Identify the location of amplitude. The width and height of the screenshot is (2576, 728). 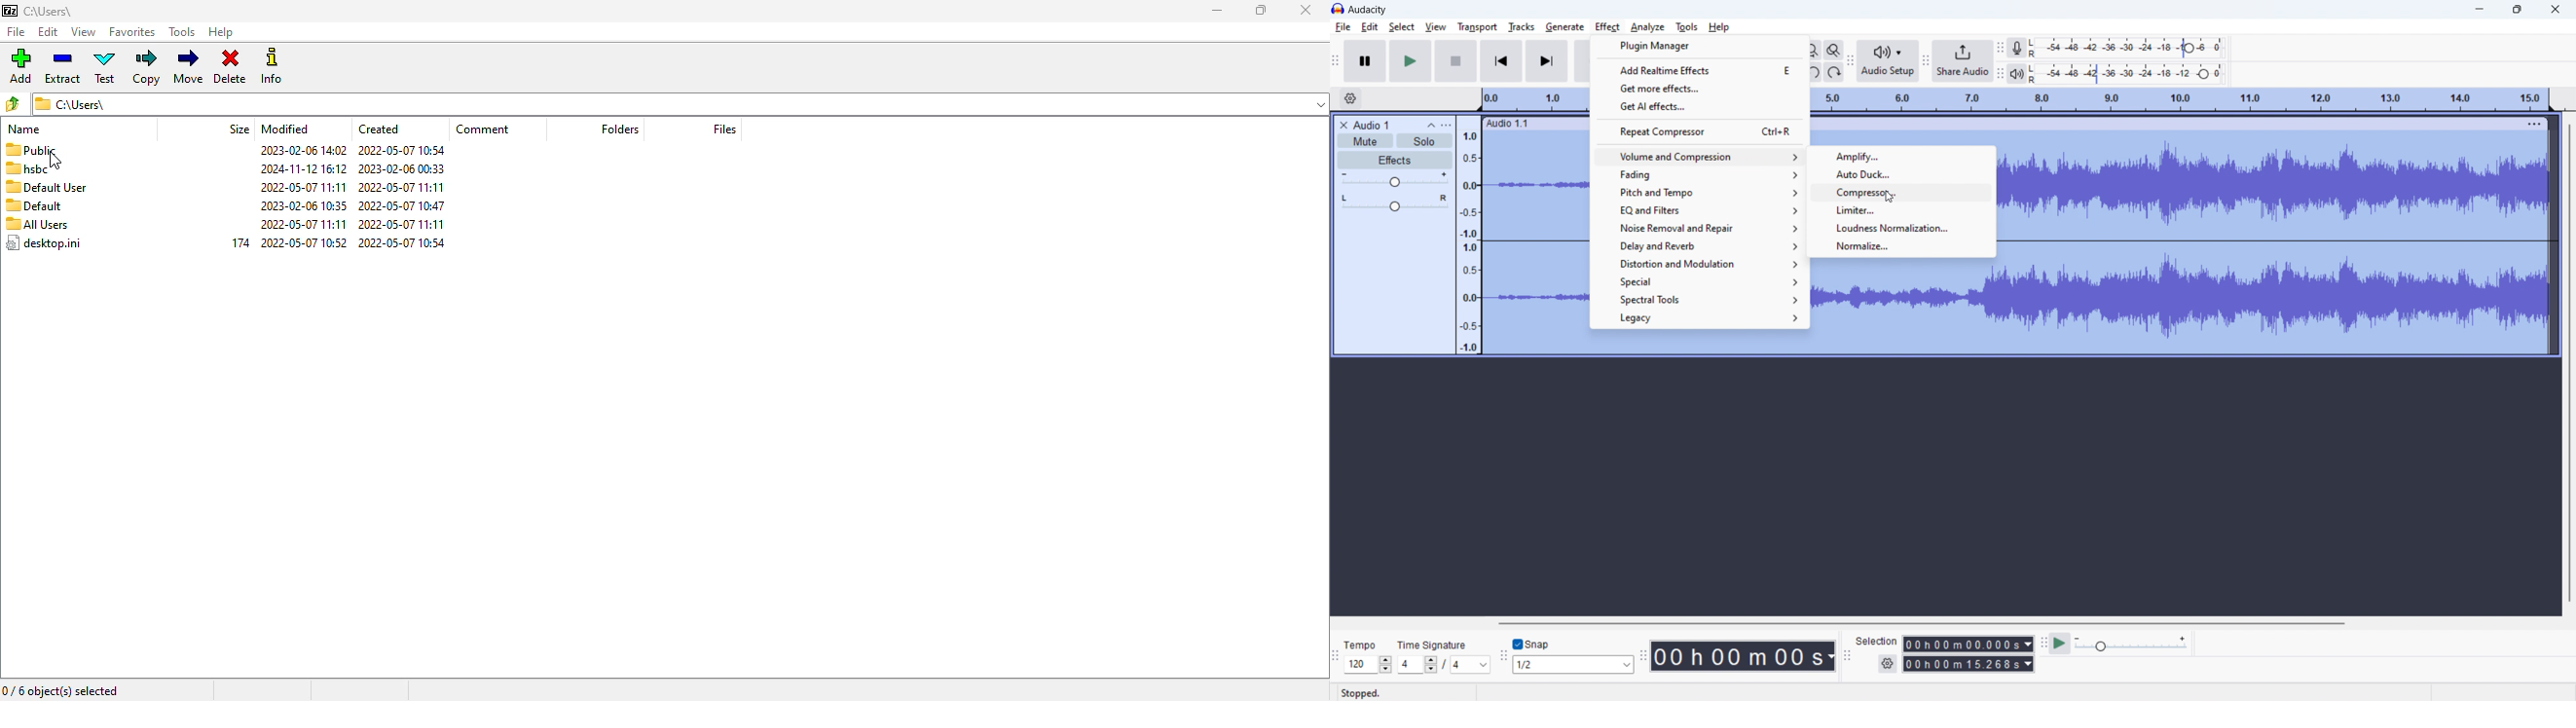
(1469, 234).